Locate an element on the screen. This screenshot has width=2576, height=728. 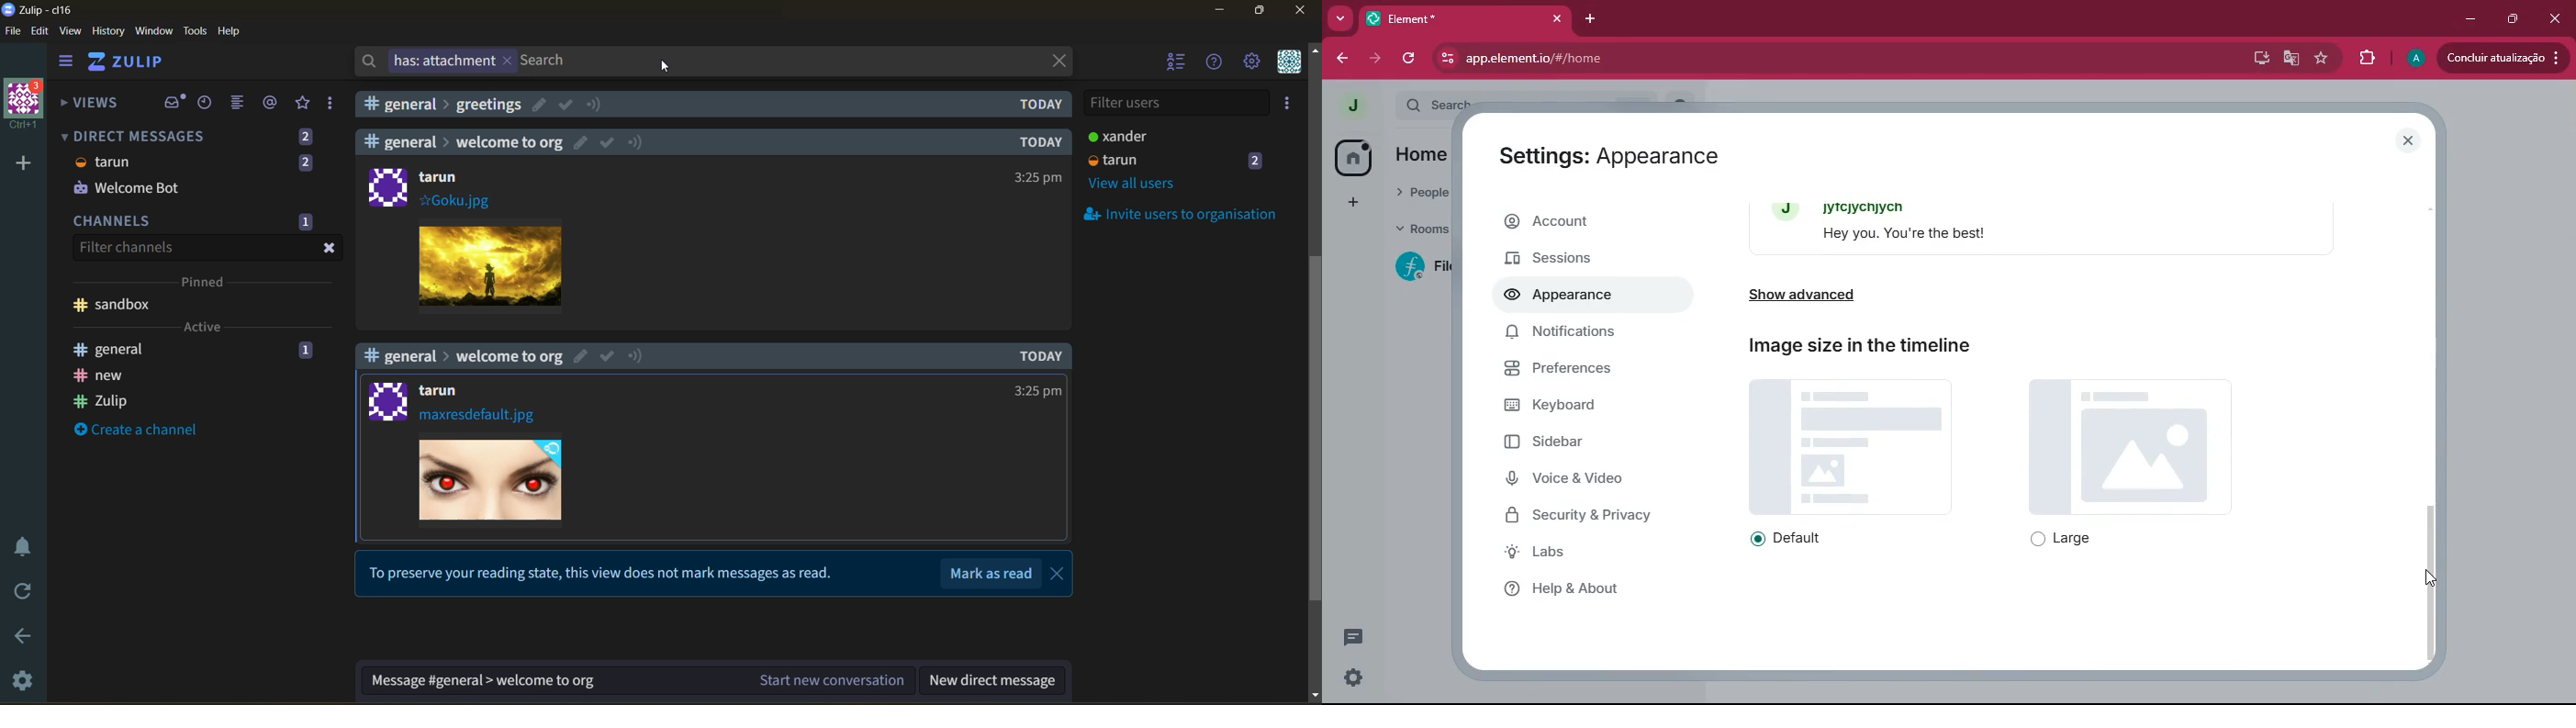
invite users to organisation is located at coordinates (1288, 103).